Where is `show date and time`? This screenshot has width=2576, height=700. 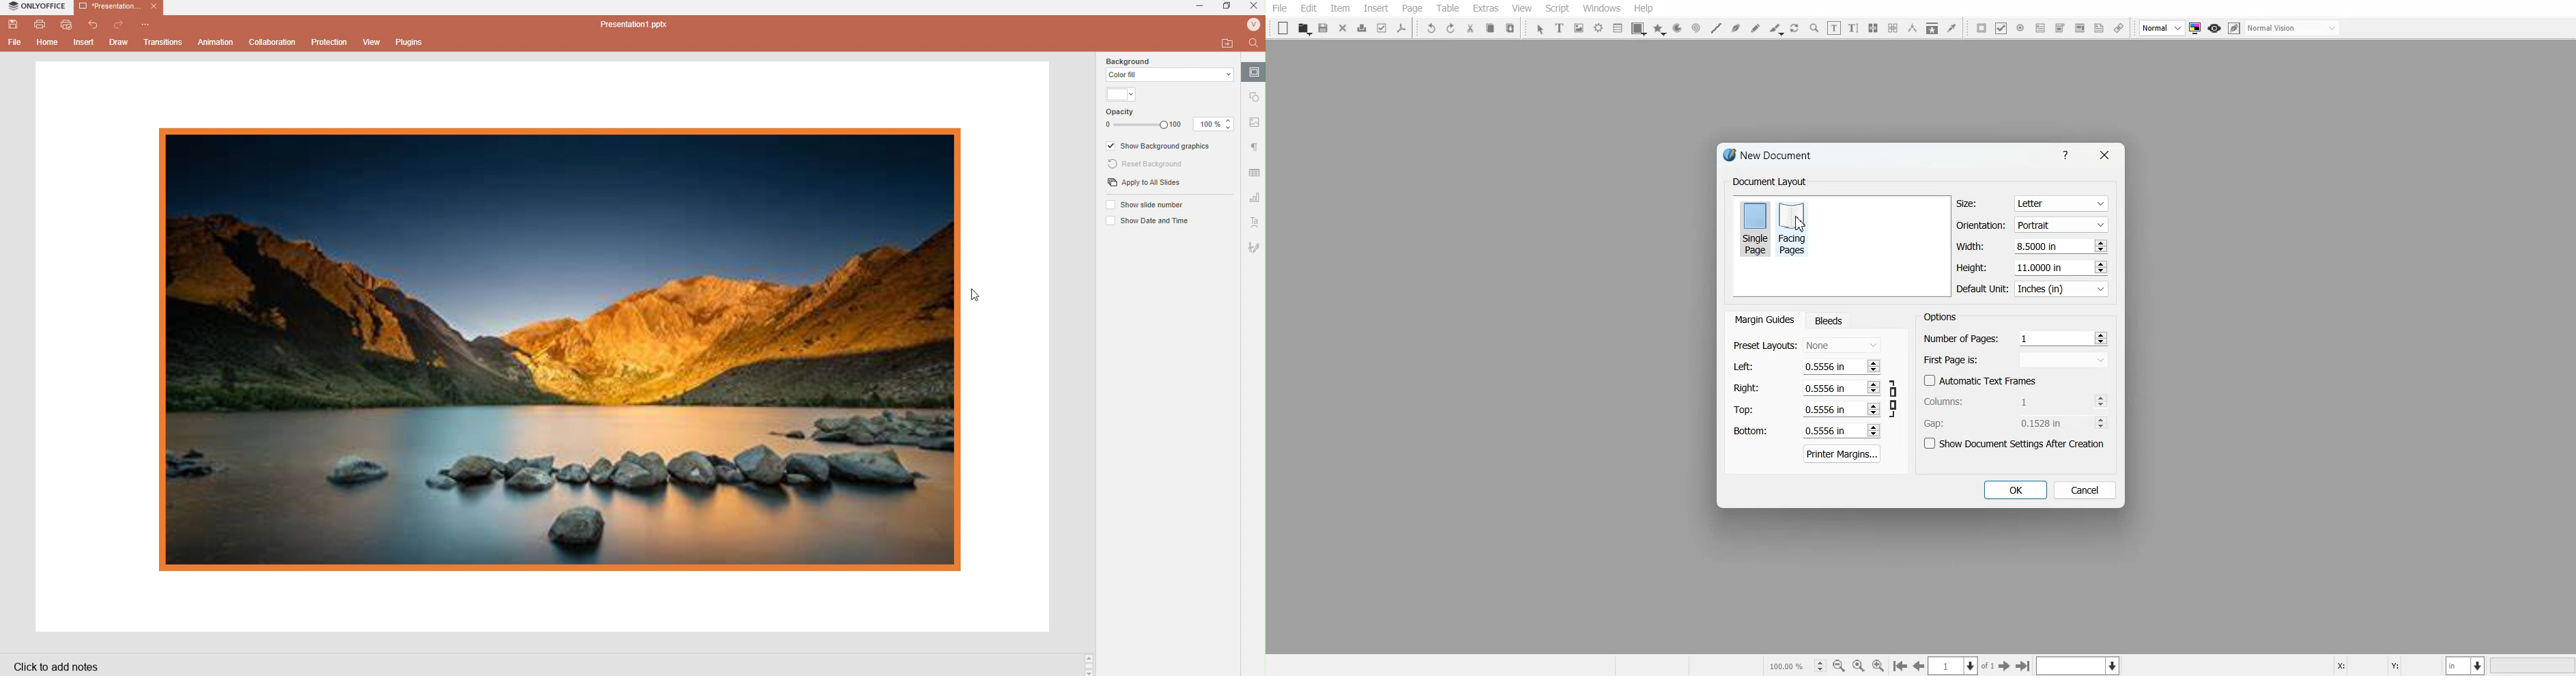
show date and time is located at coordinates (1156, 221).